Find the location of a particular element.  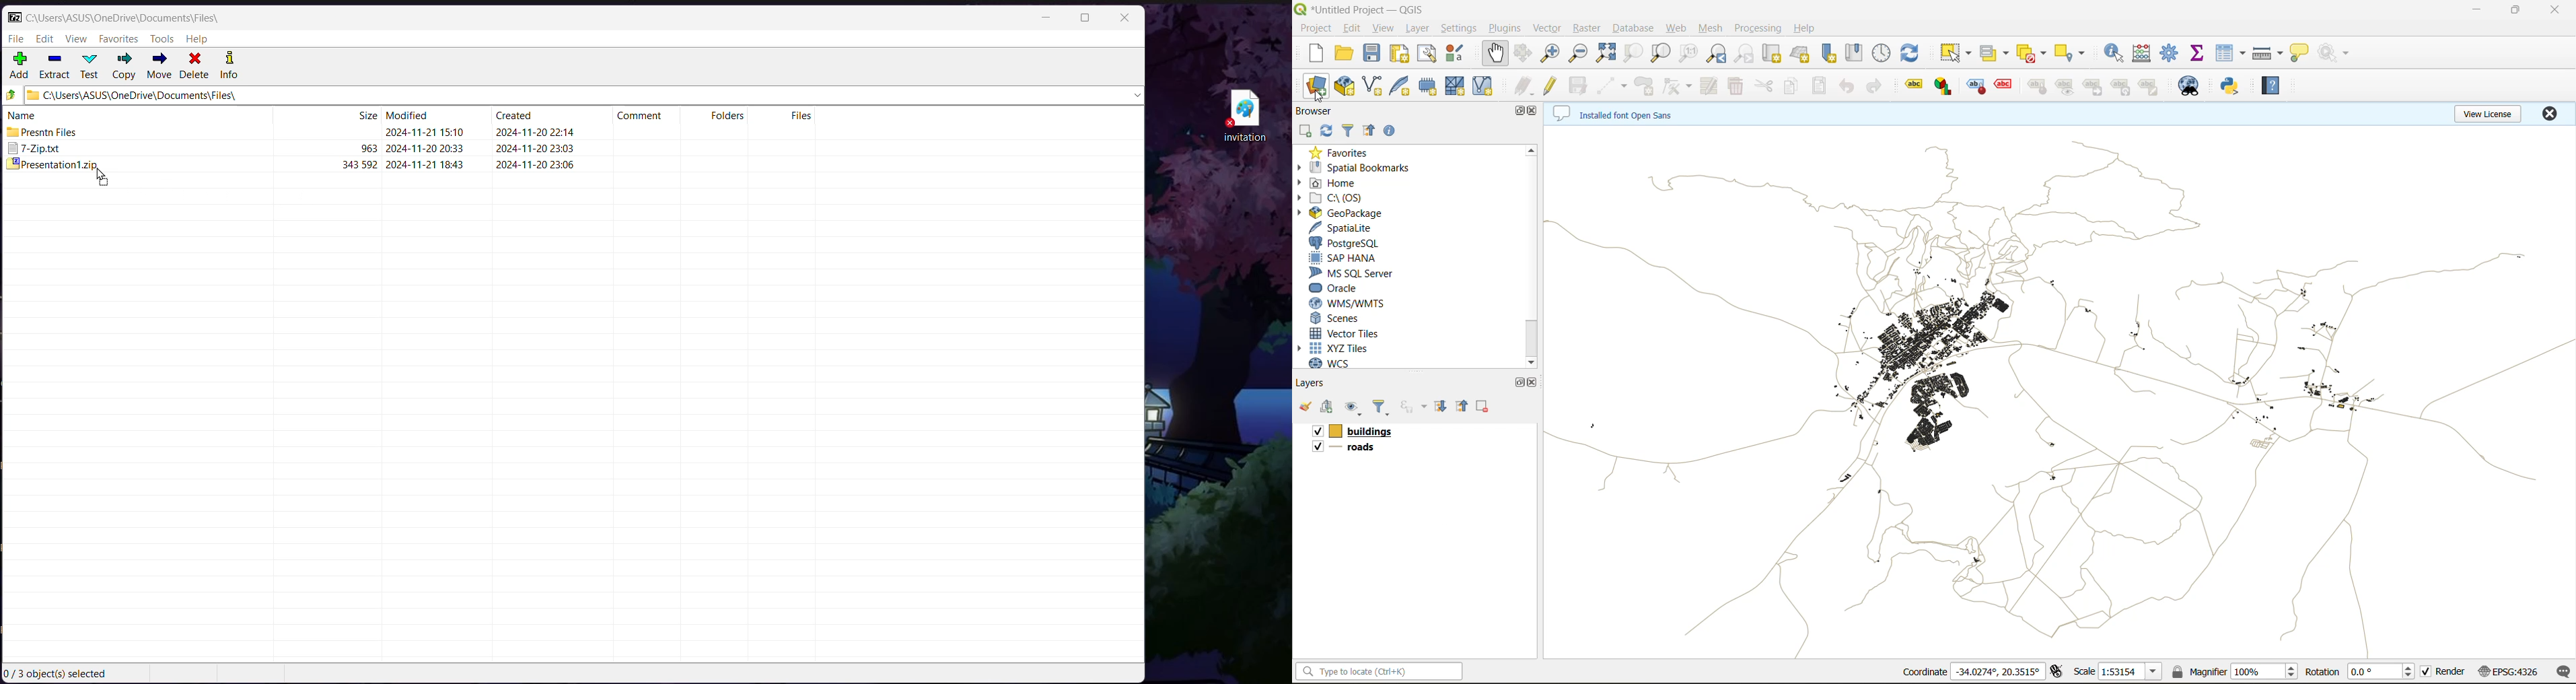

sap hana is located at coordinates (1344, 258).